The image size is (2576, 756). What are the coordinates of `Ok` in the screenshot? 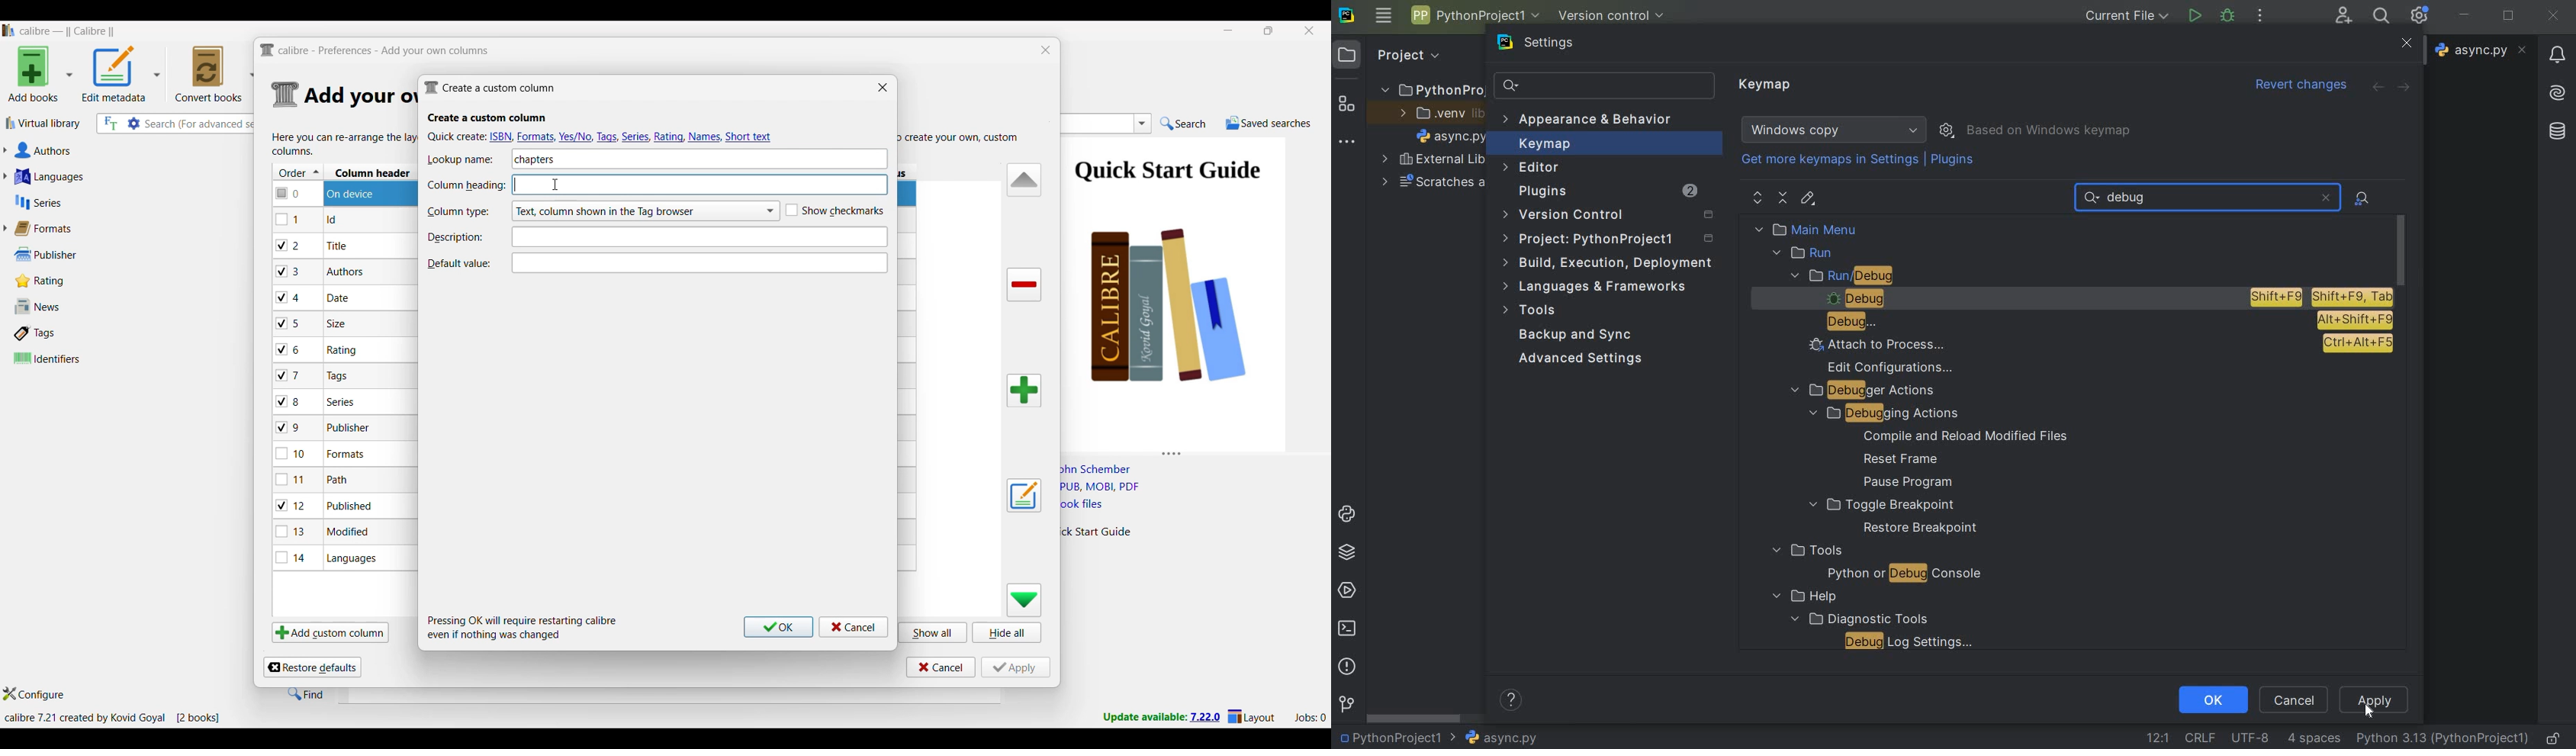 It's located at (779, 627).